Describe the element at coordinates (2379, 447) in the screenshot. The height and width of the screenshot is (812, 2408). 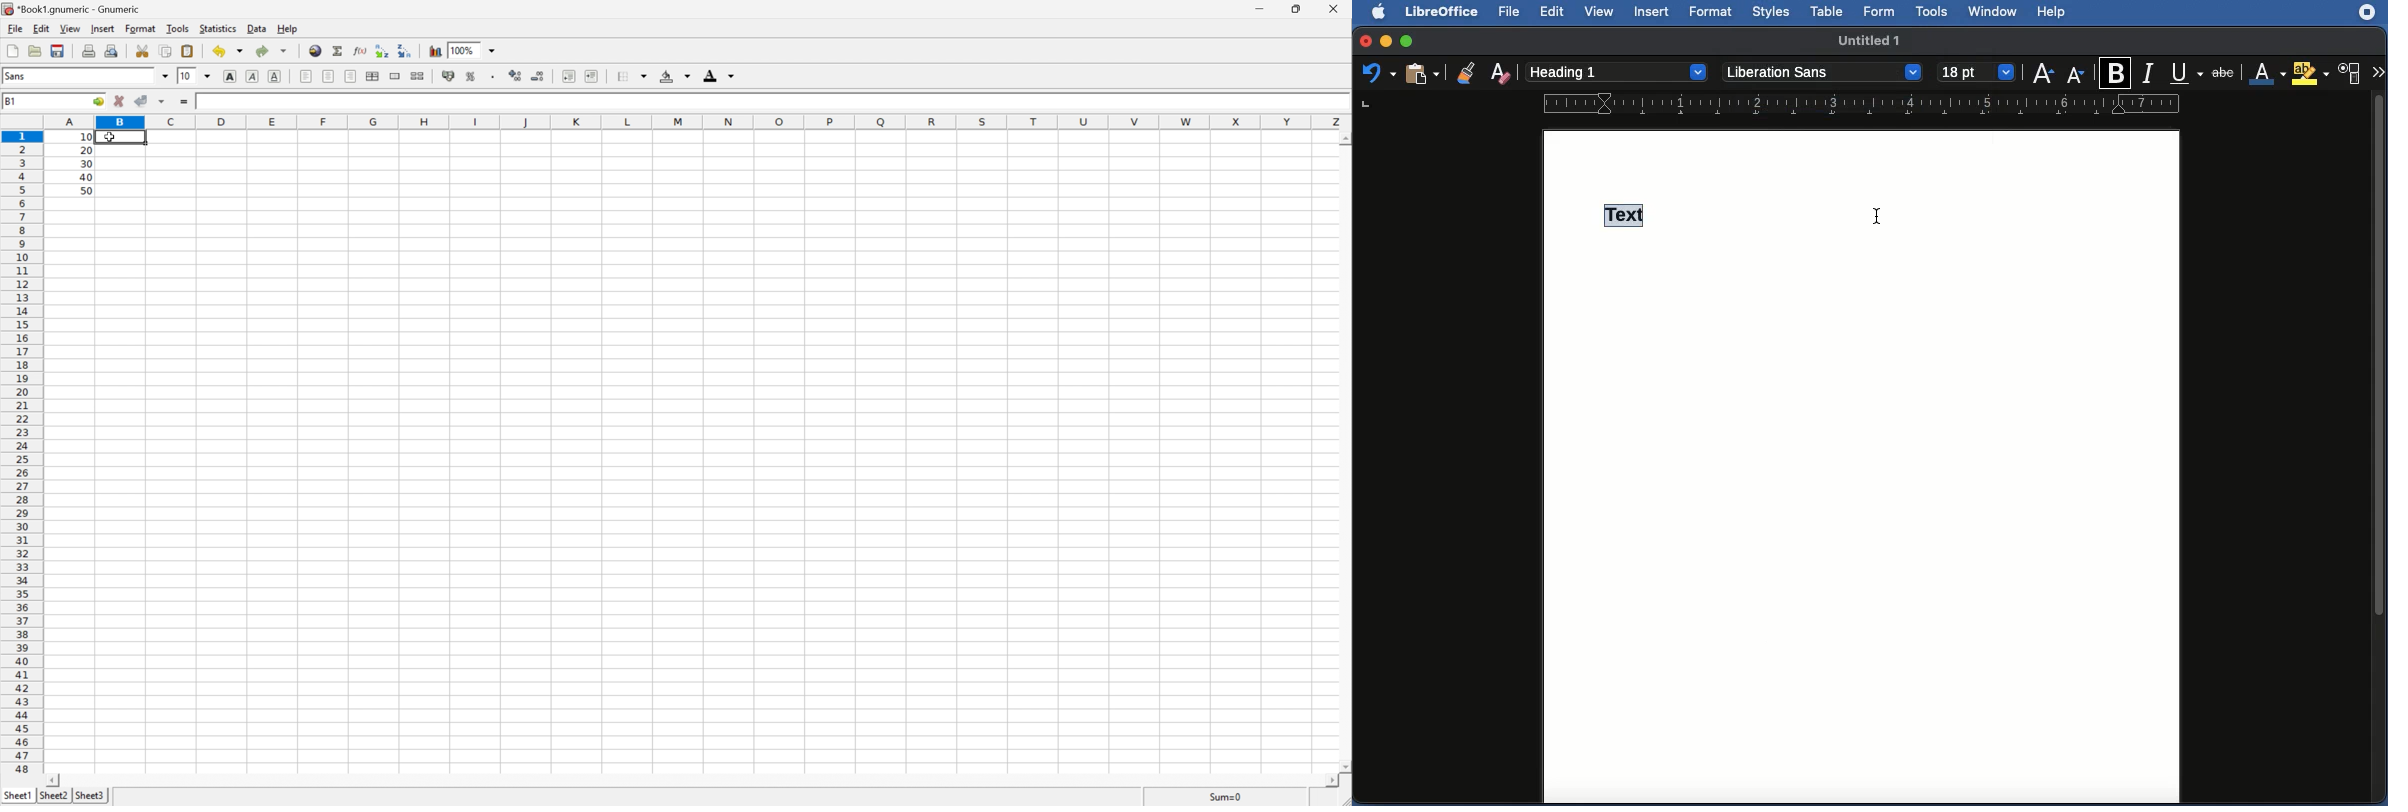
I see `scroll bar` at that location.